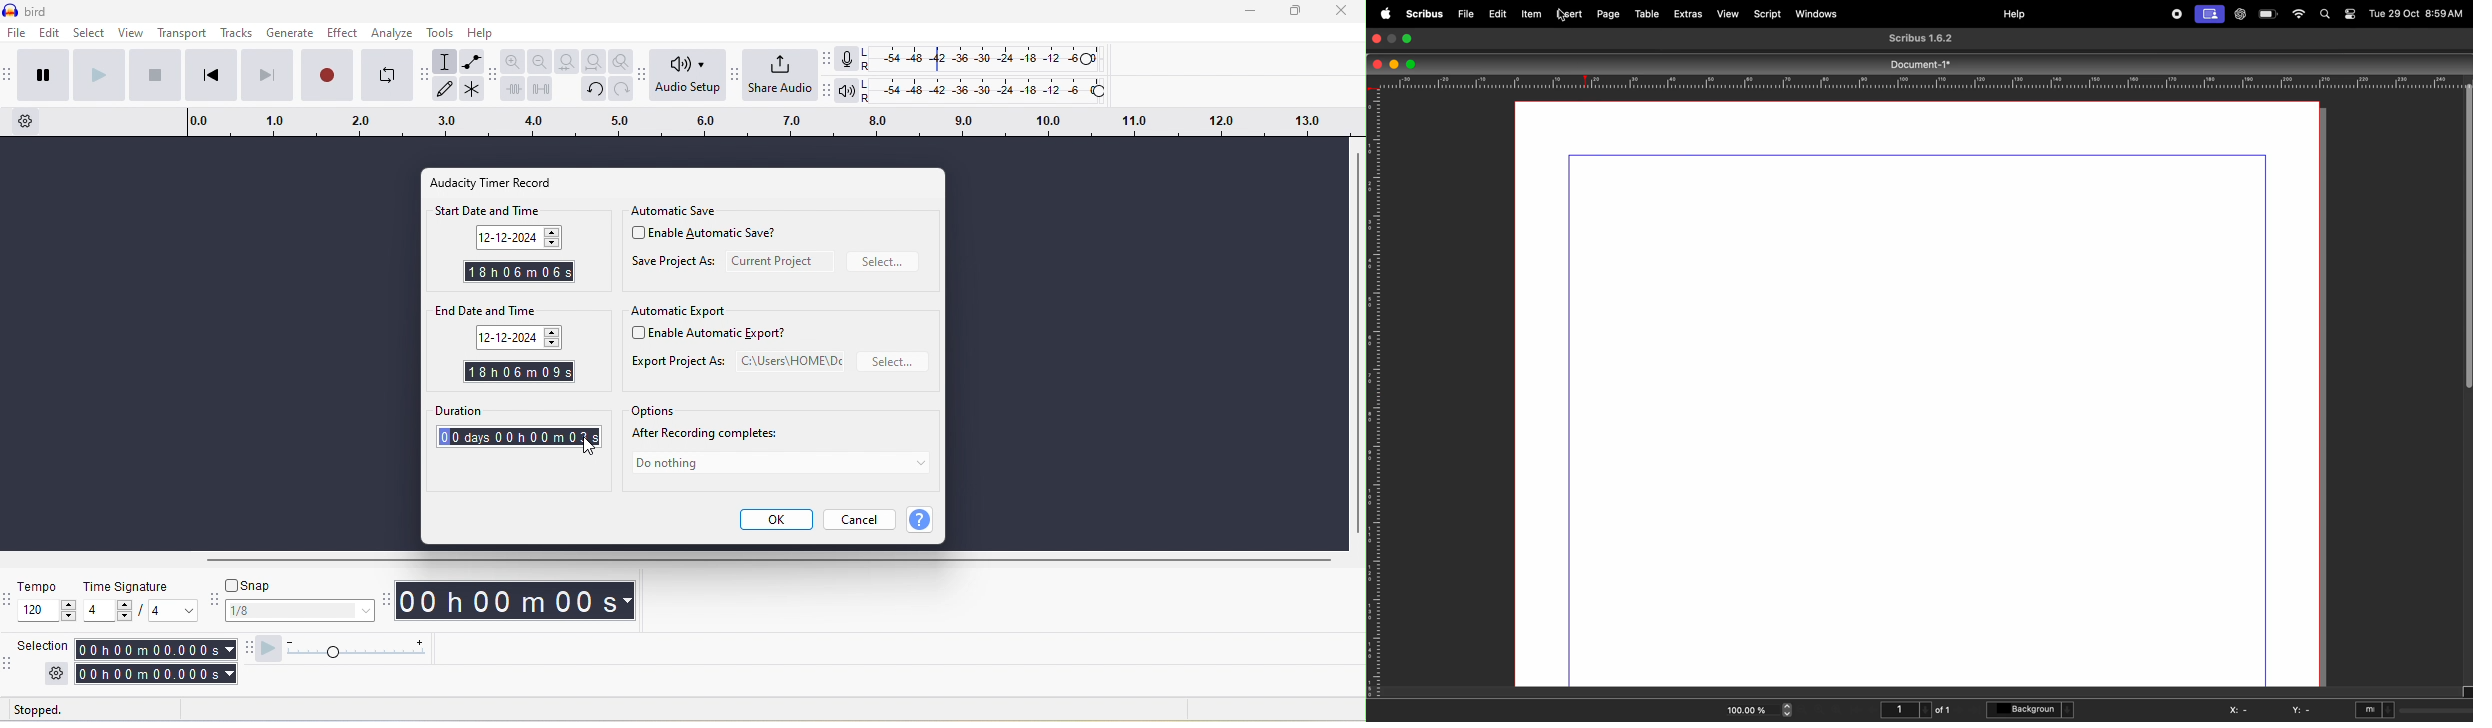 The image size is (2492, 728). Describe the element at coordinates (1378, 63) in the screenshot. I see `closing window` at that location.